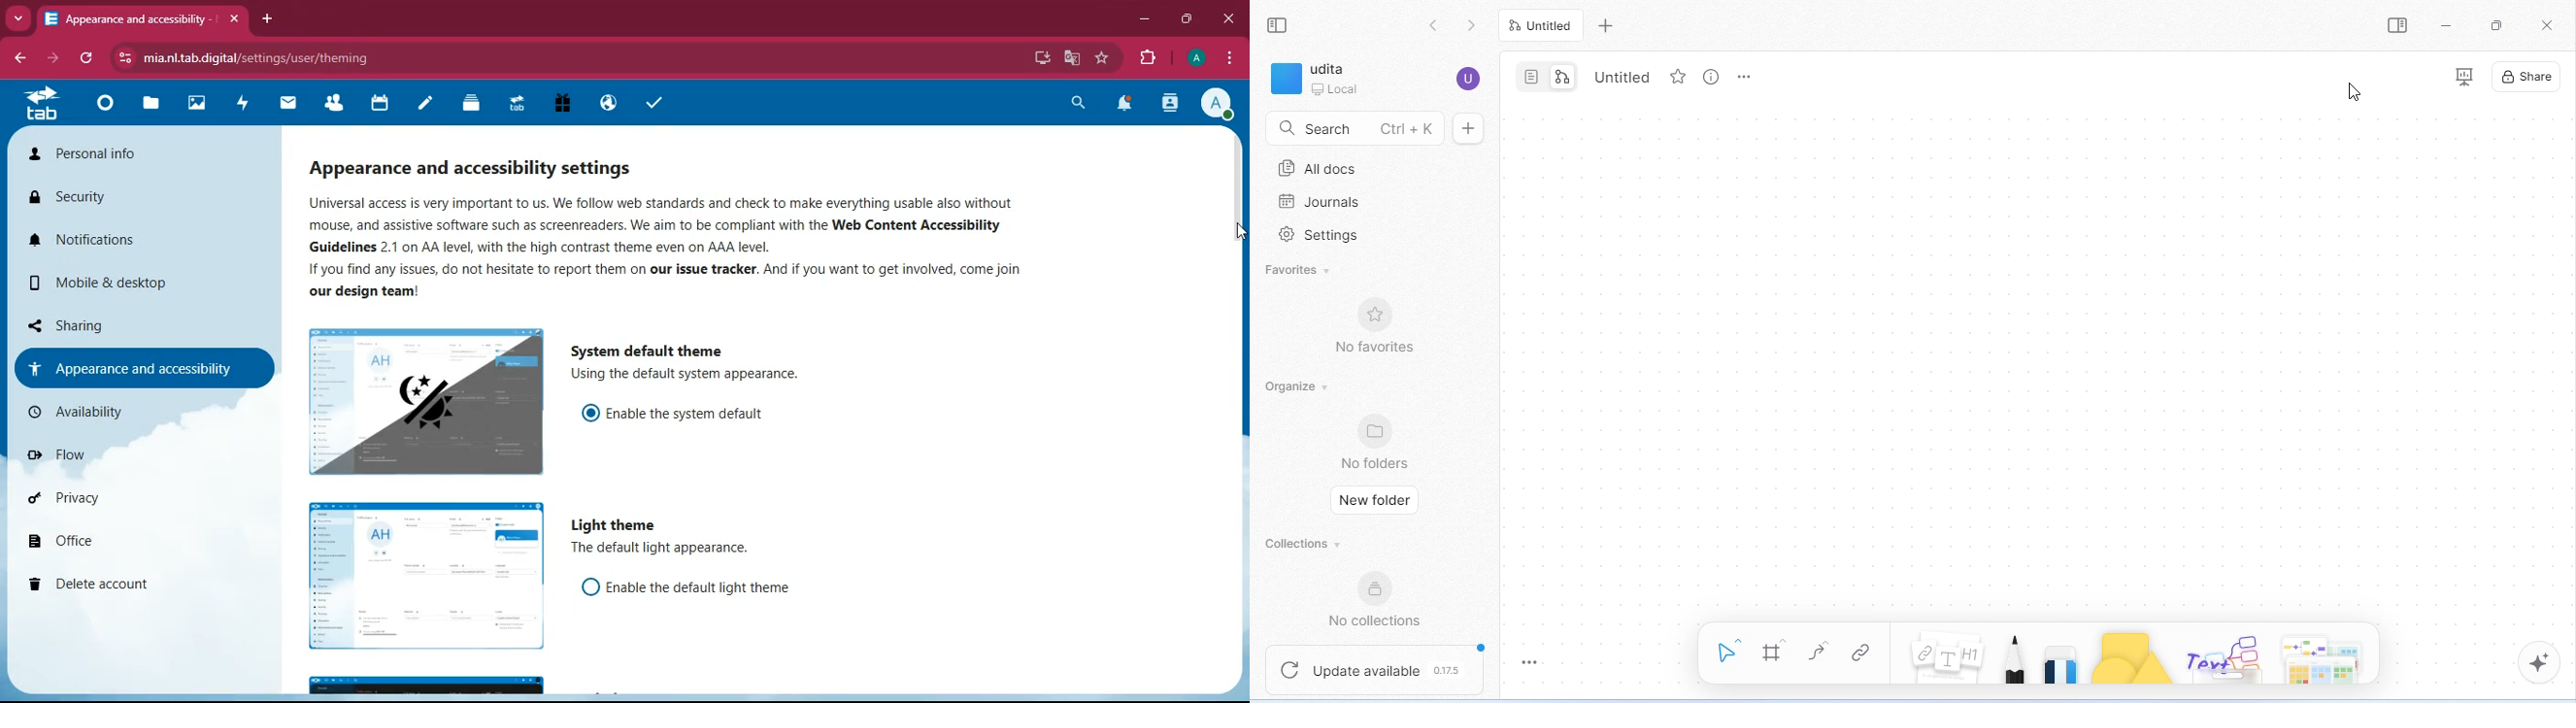  What do you see at coordinates (424, 57) in the screenshot?
I see `url` at bounding box center [424, 57].